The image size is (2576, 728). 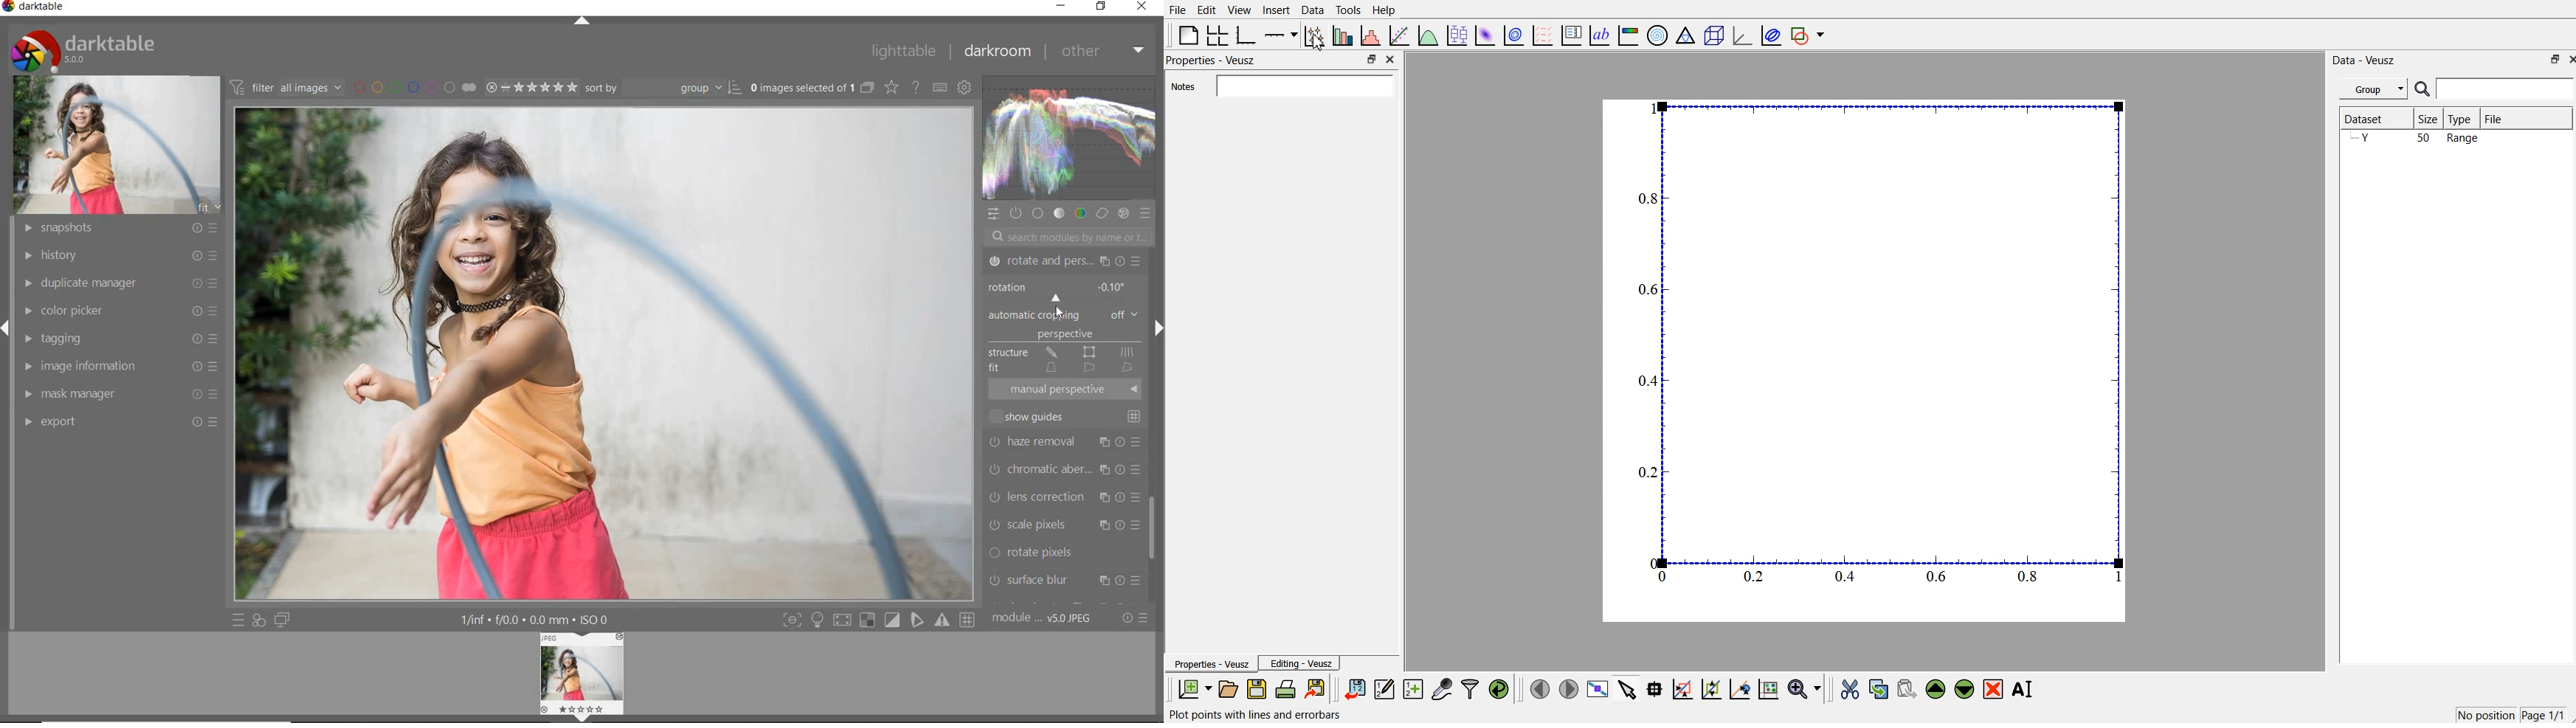 What do you see at coordinates (2550, 59) in the screenshot?
I see `minimise` at bounding box center [2550, 59].